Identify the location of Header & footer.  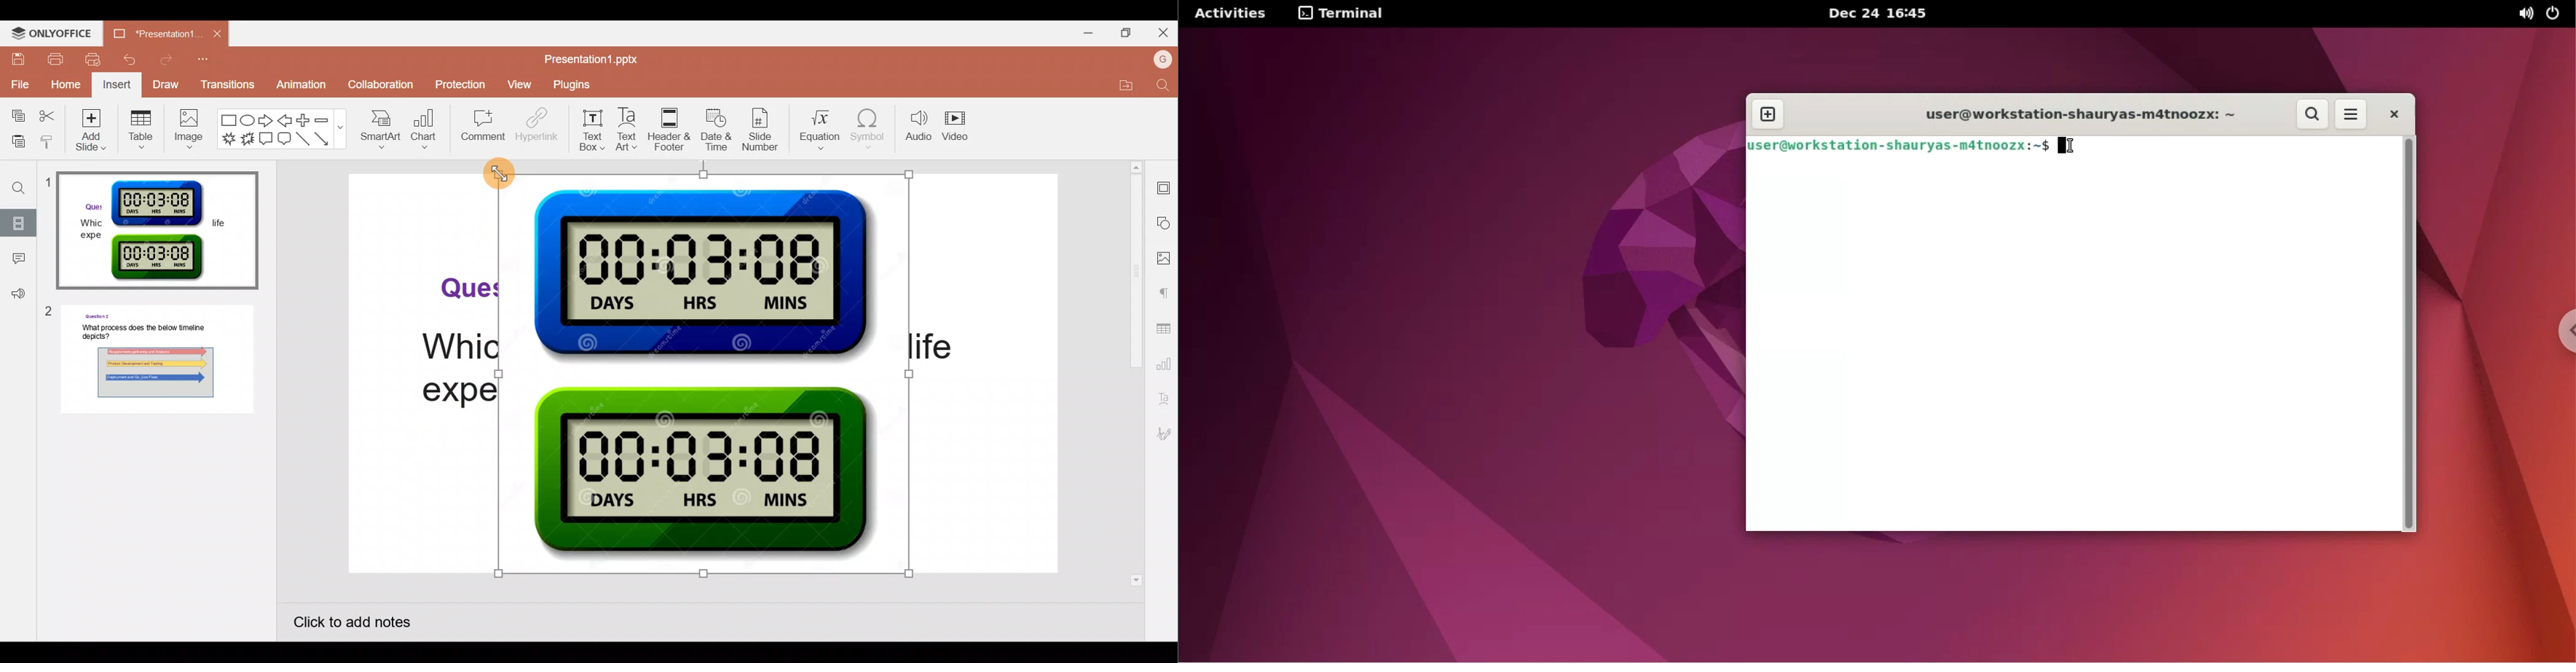
(670, 126).